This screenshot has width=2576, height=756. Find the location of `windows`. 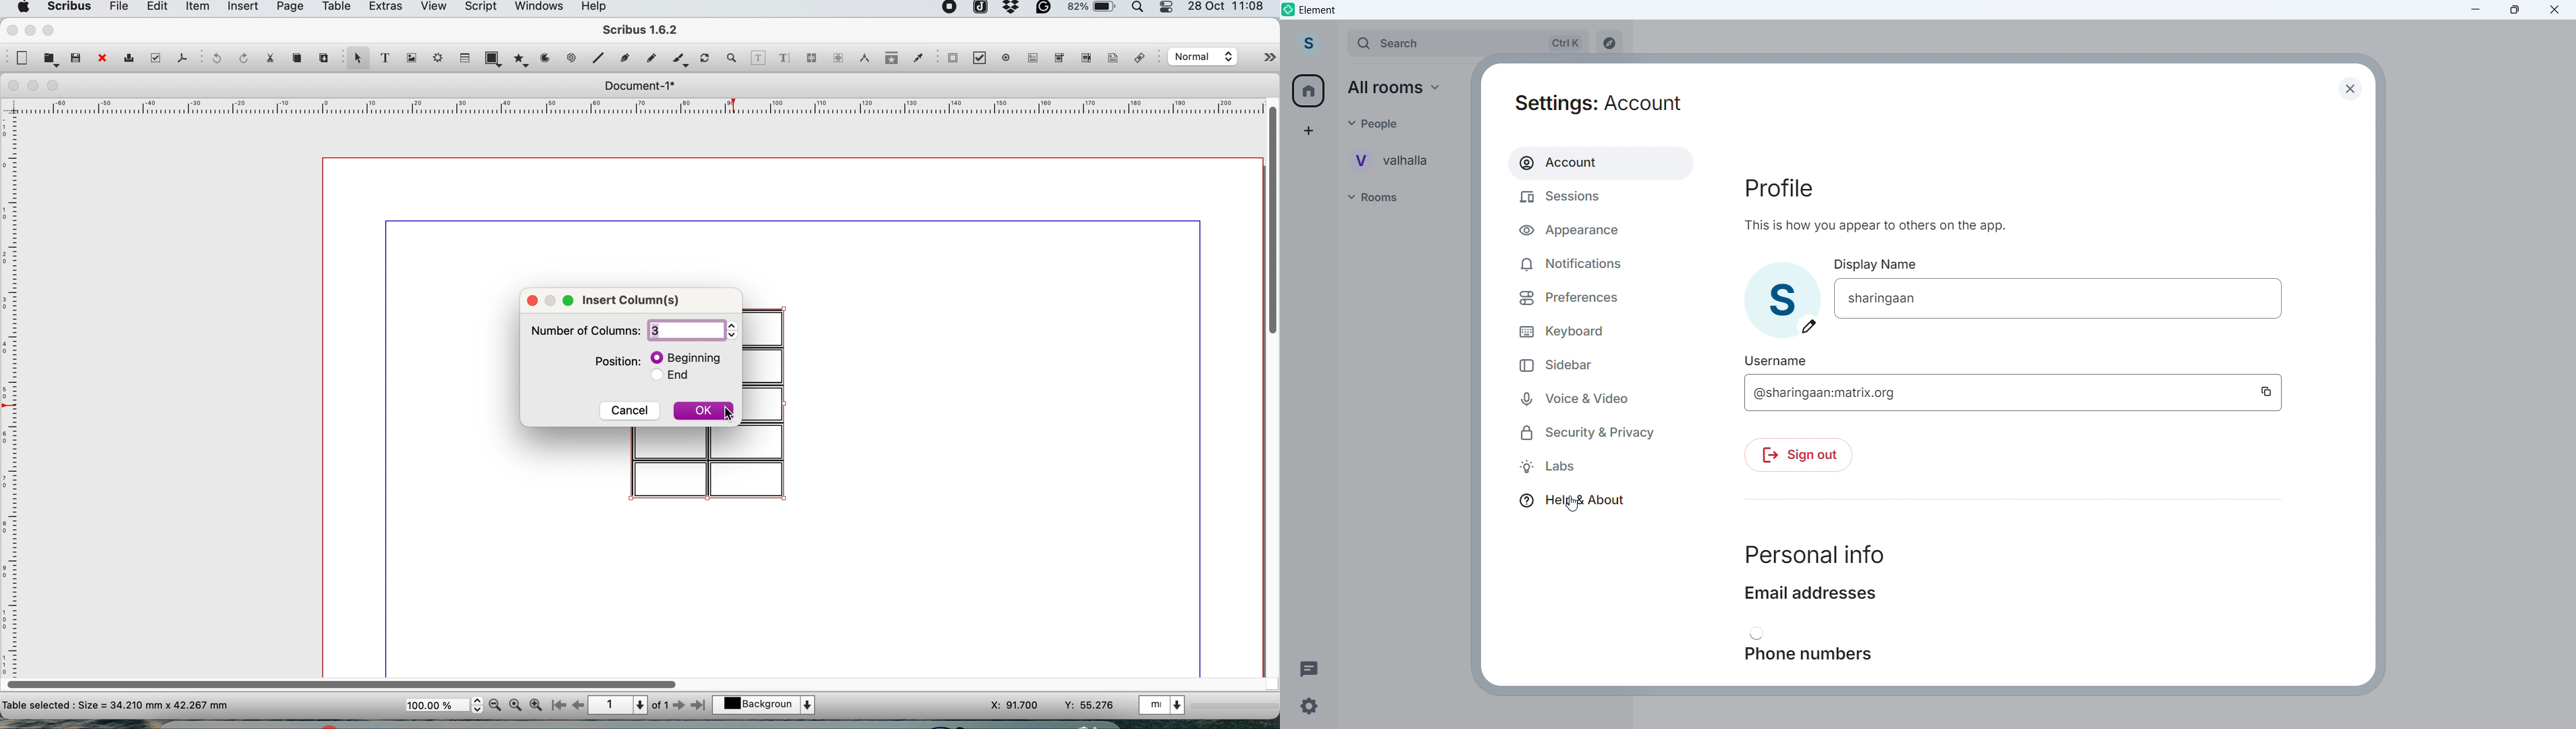

windows is located at coordinates (538, 9).